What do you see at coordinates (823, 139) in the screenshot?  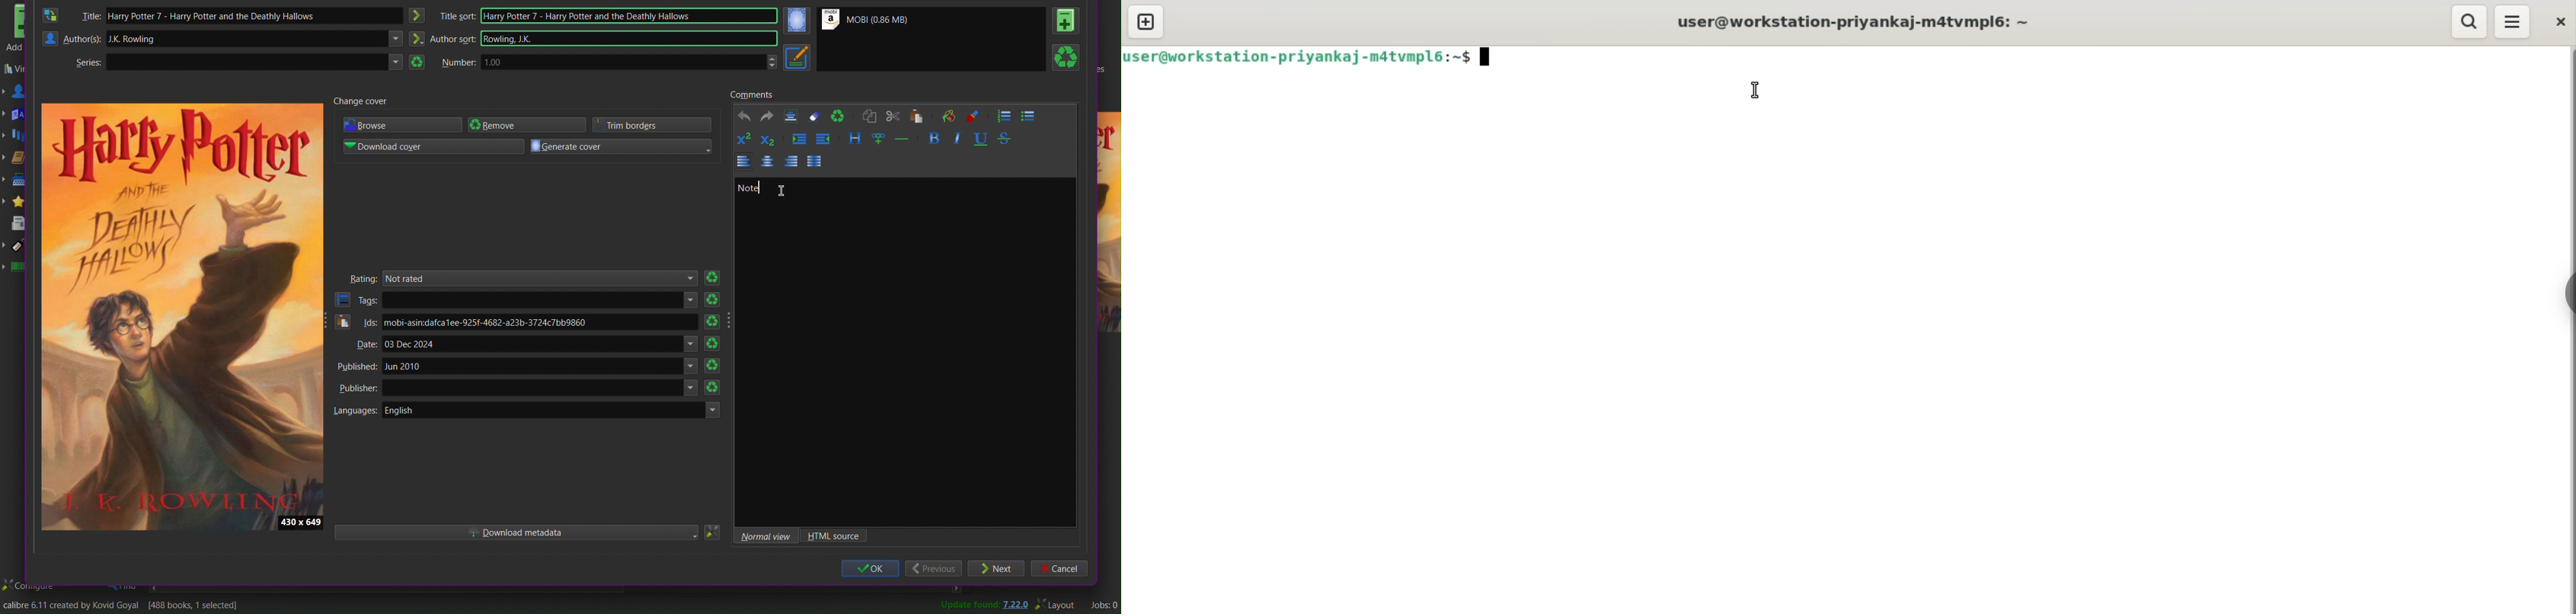 I see `Decrease indent` at bounding box center [823, 139].